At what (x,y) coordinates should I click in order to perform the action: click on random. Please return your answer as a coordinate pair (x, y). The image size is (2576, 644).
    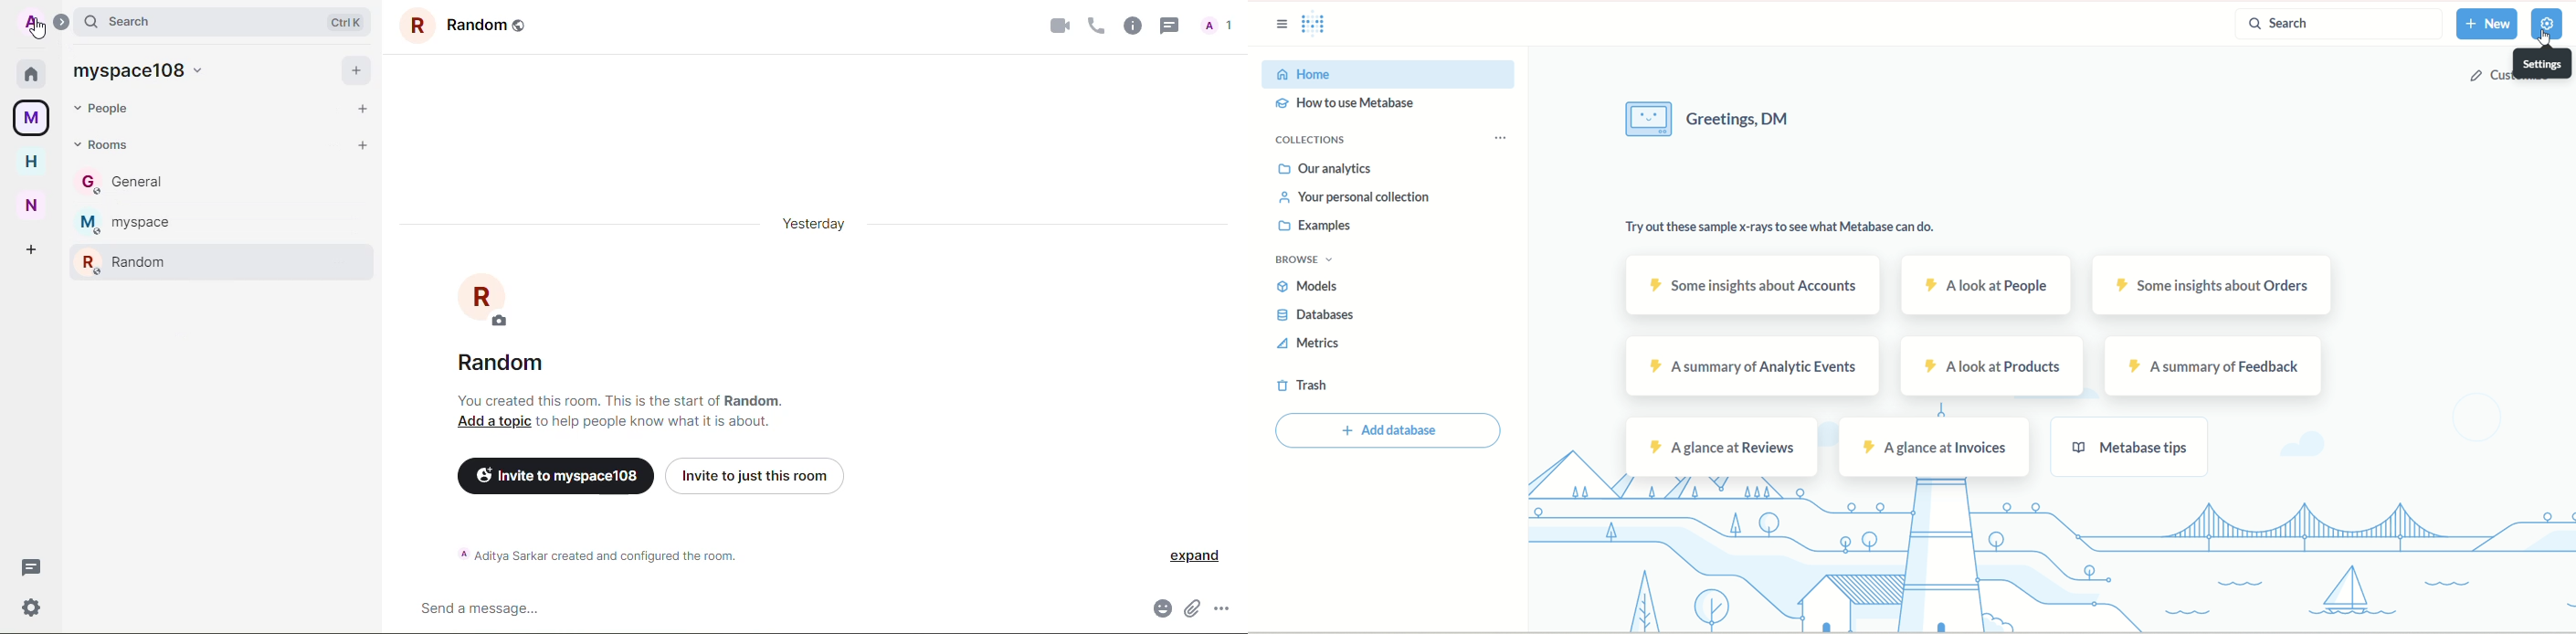
    Looking at the image, I should click on (127, 261).